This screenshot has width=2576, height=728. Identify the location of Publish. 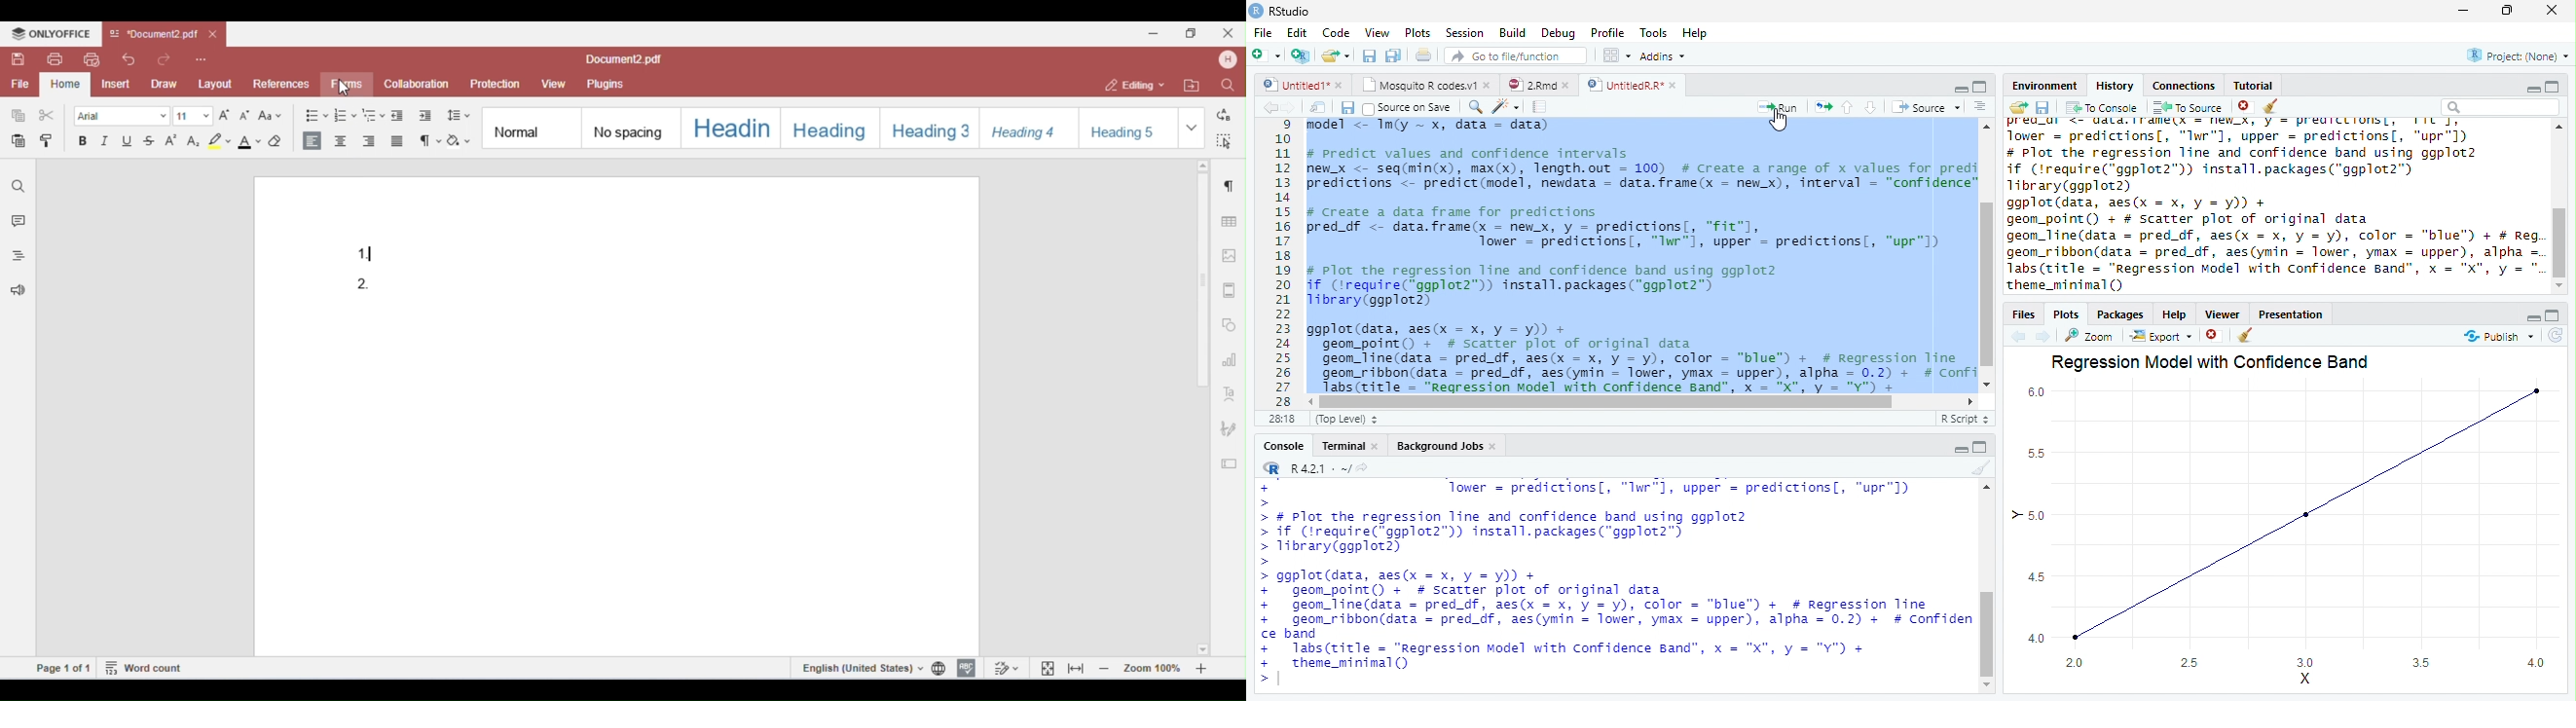
(2495, 337).